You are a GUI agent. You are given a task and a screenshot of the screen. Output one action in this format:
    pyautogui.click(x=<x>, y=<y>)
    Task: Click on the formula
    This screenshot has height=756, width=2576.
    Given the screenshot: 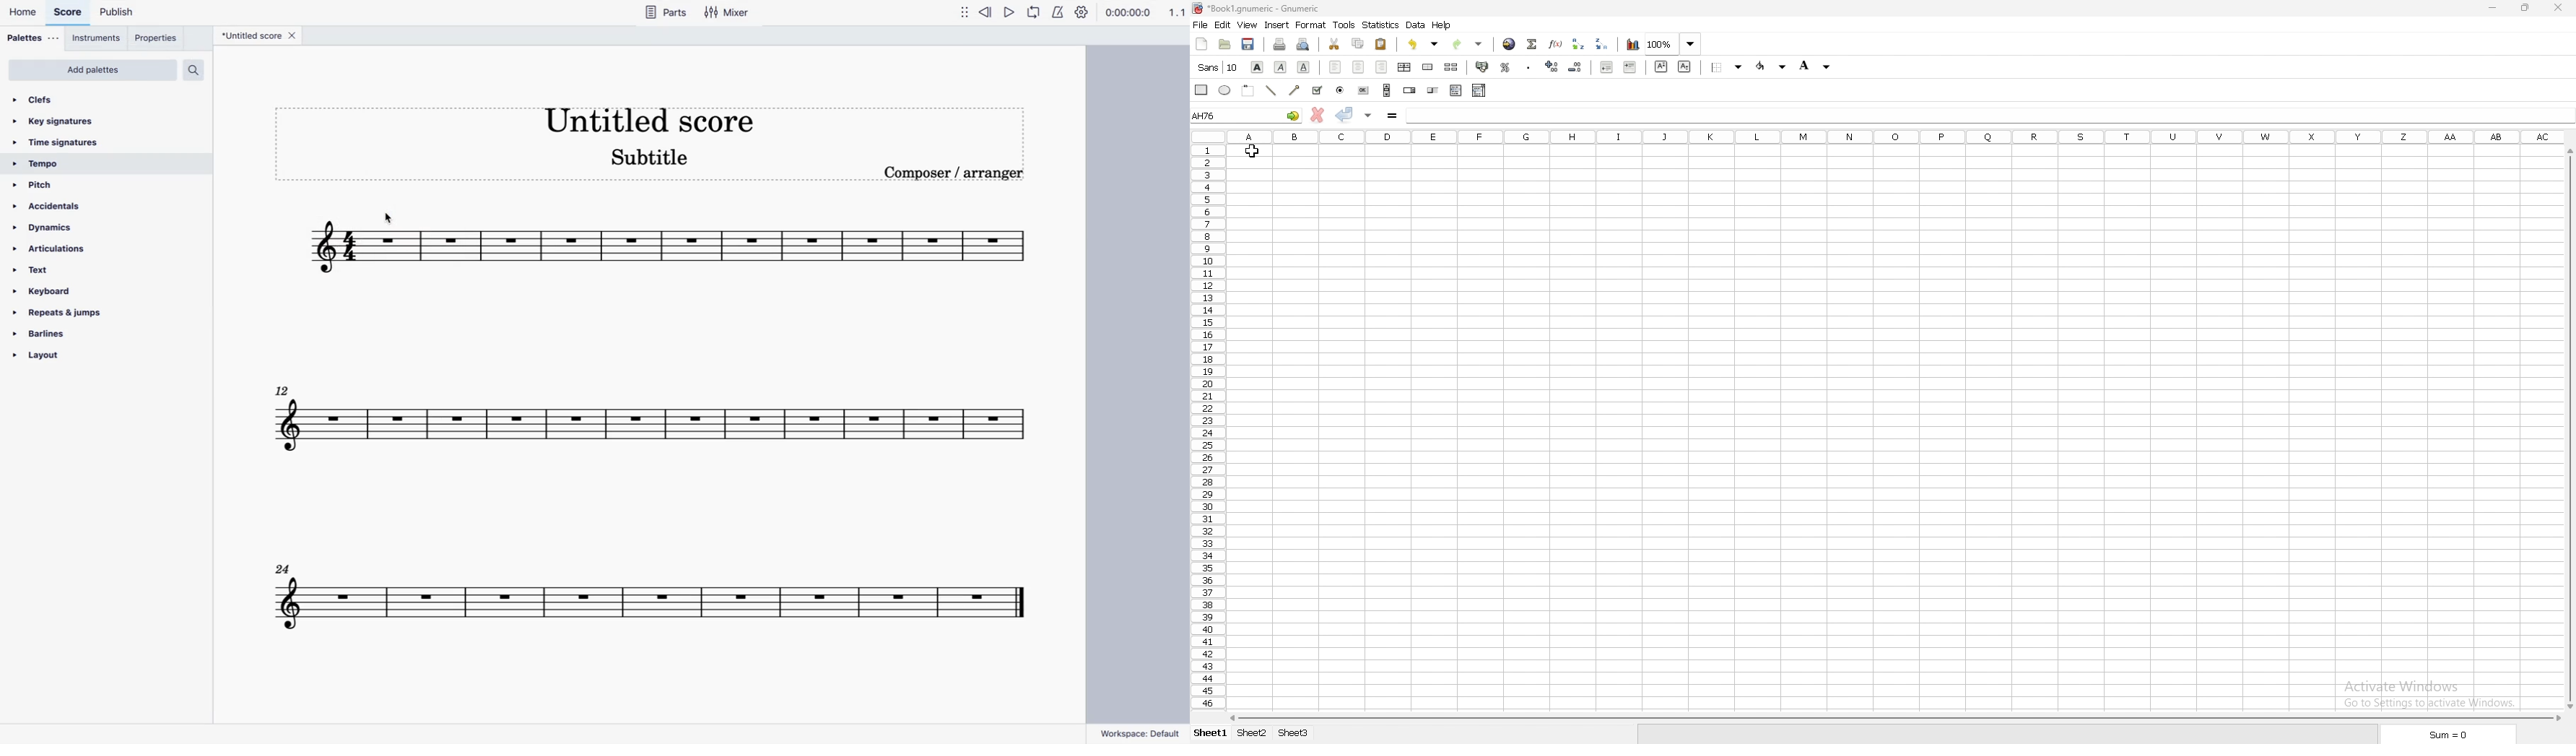 What is the action you would take?
    pyautogui.click(x=1392, y=115)
    